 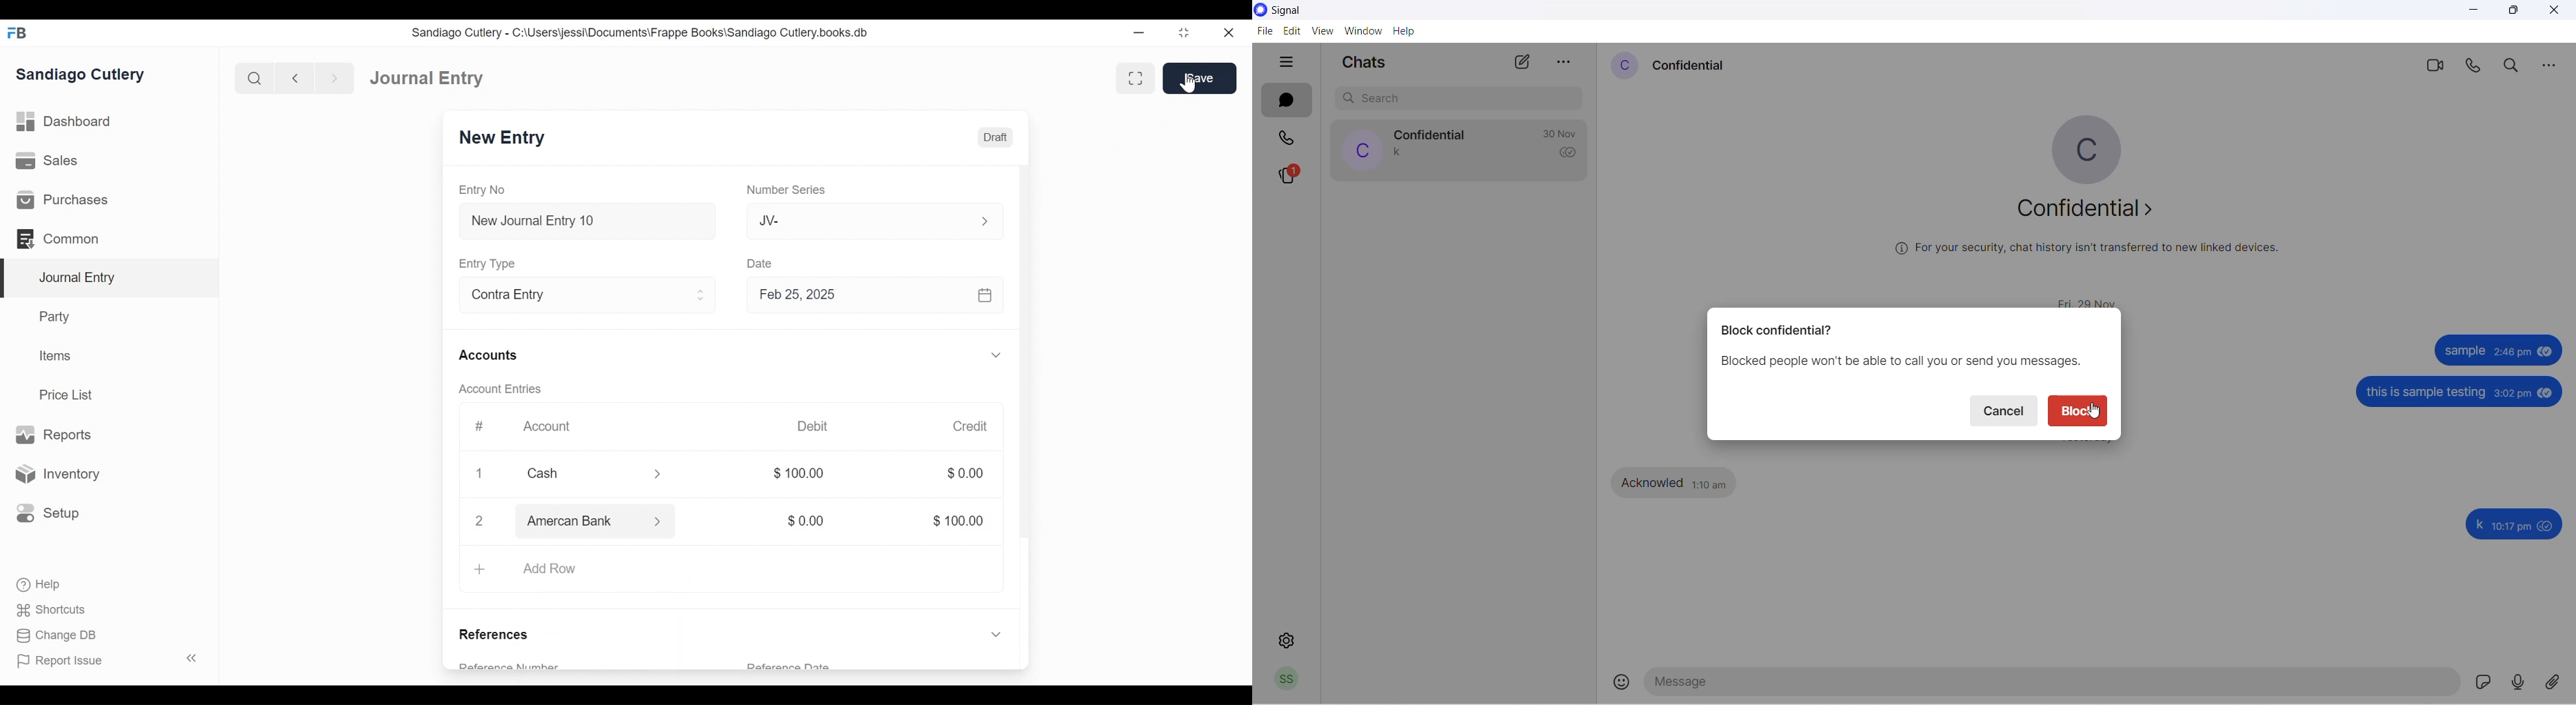 I want to click on Journal Entry, so click(x=110, y=278).